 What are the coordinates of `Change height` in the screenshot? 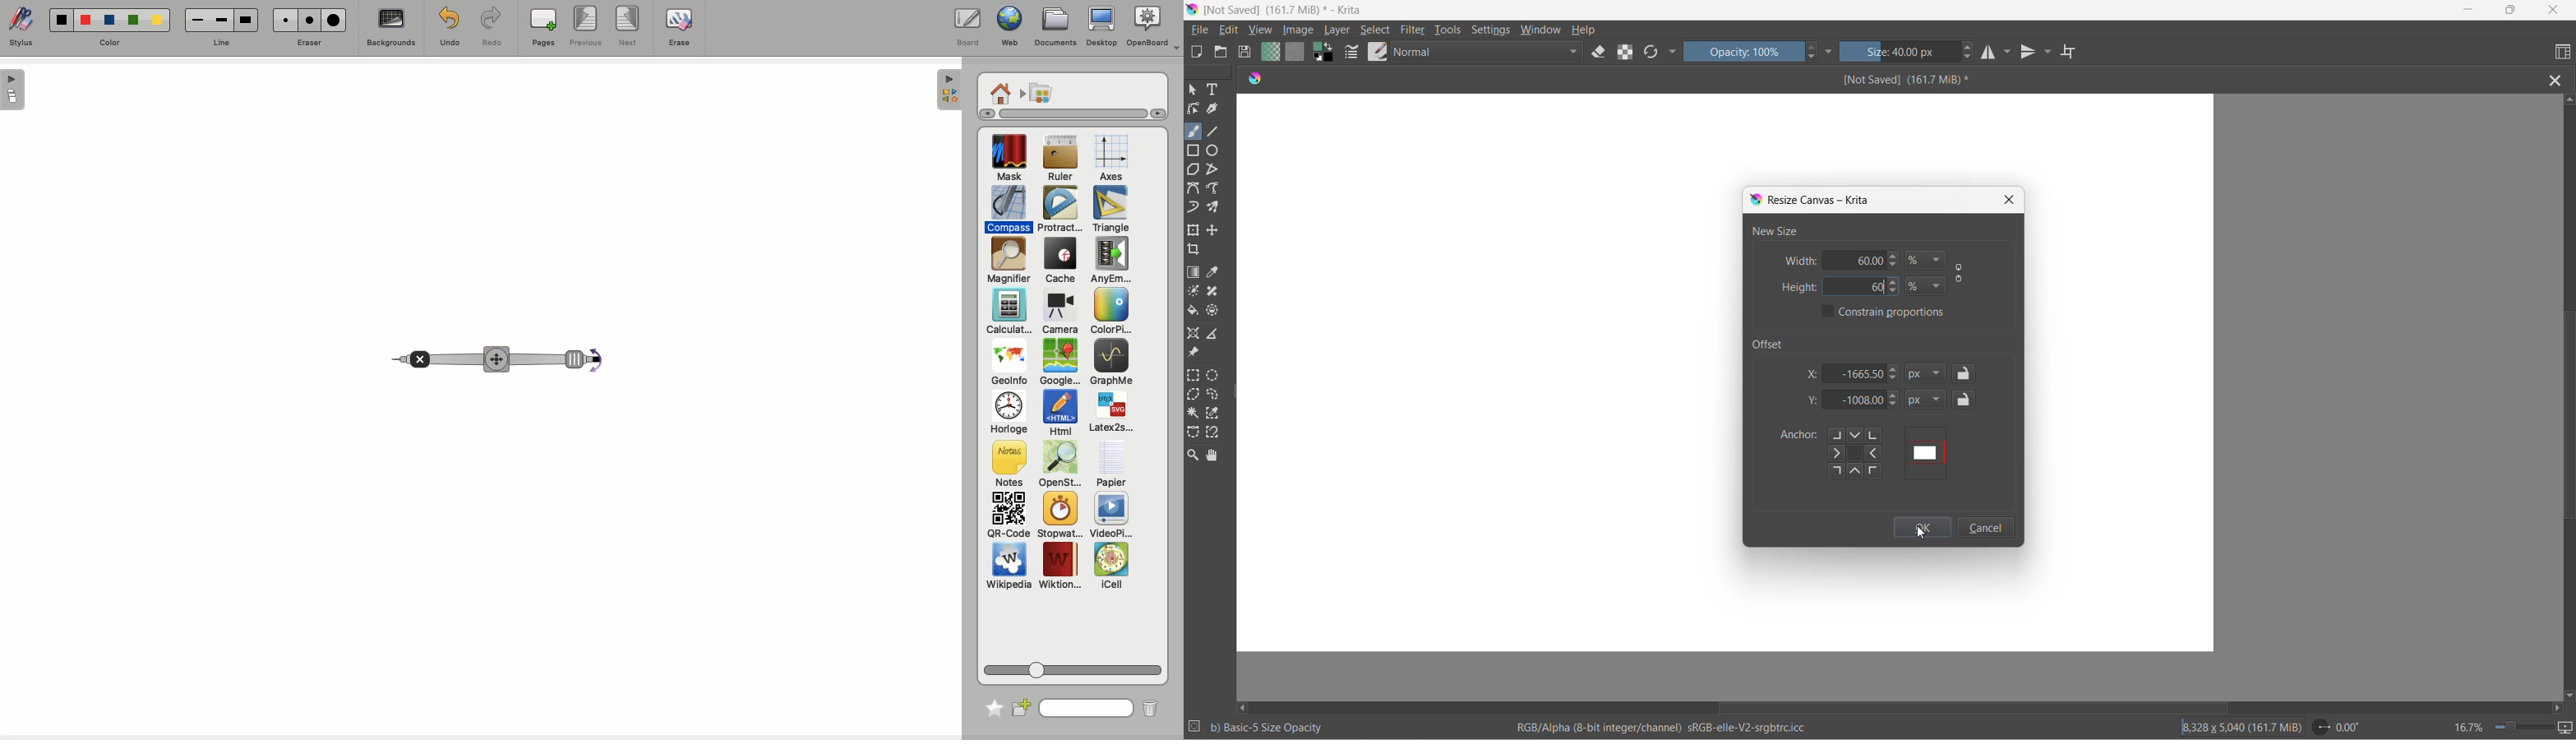 It's located at (1896, 286).